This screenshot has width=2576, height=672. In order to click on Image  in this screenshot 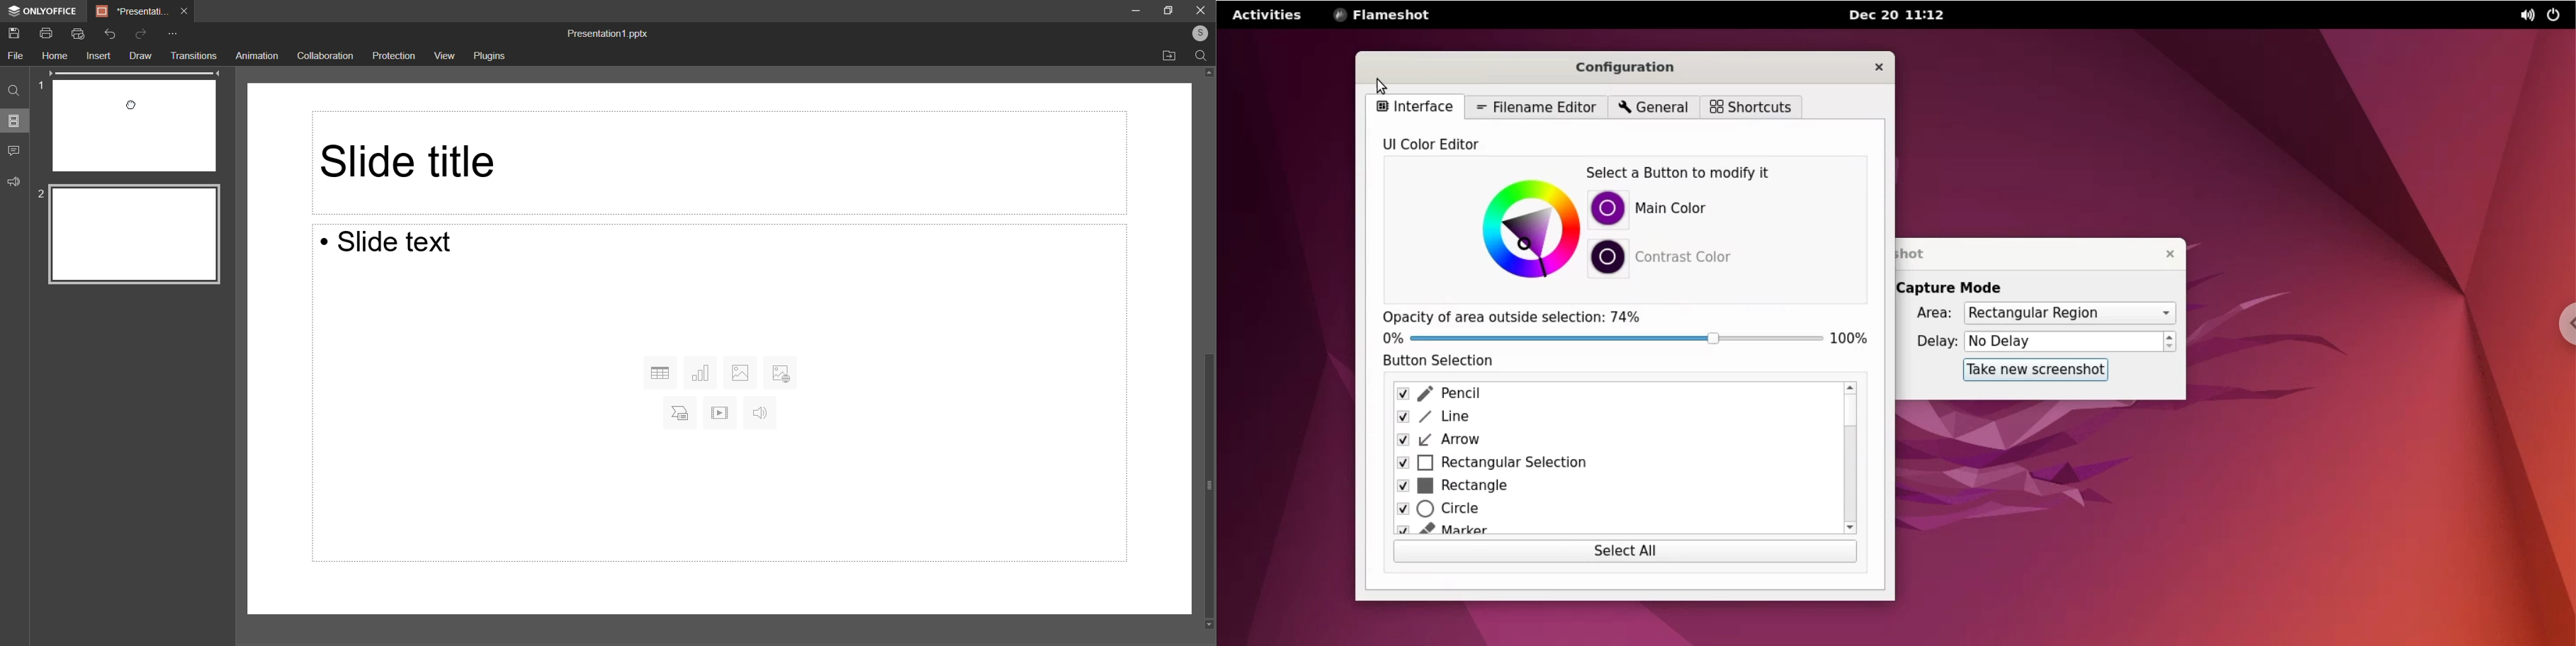, I will do `click(740, 371)`.